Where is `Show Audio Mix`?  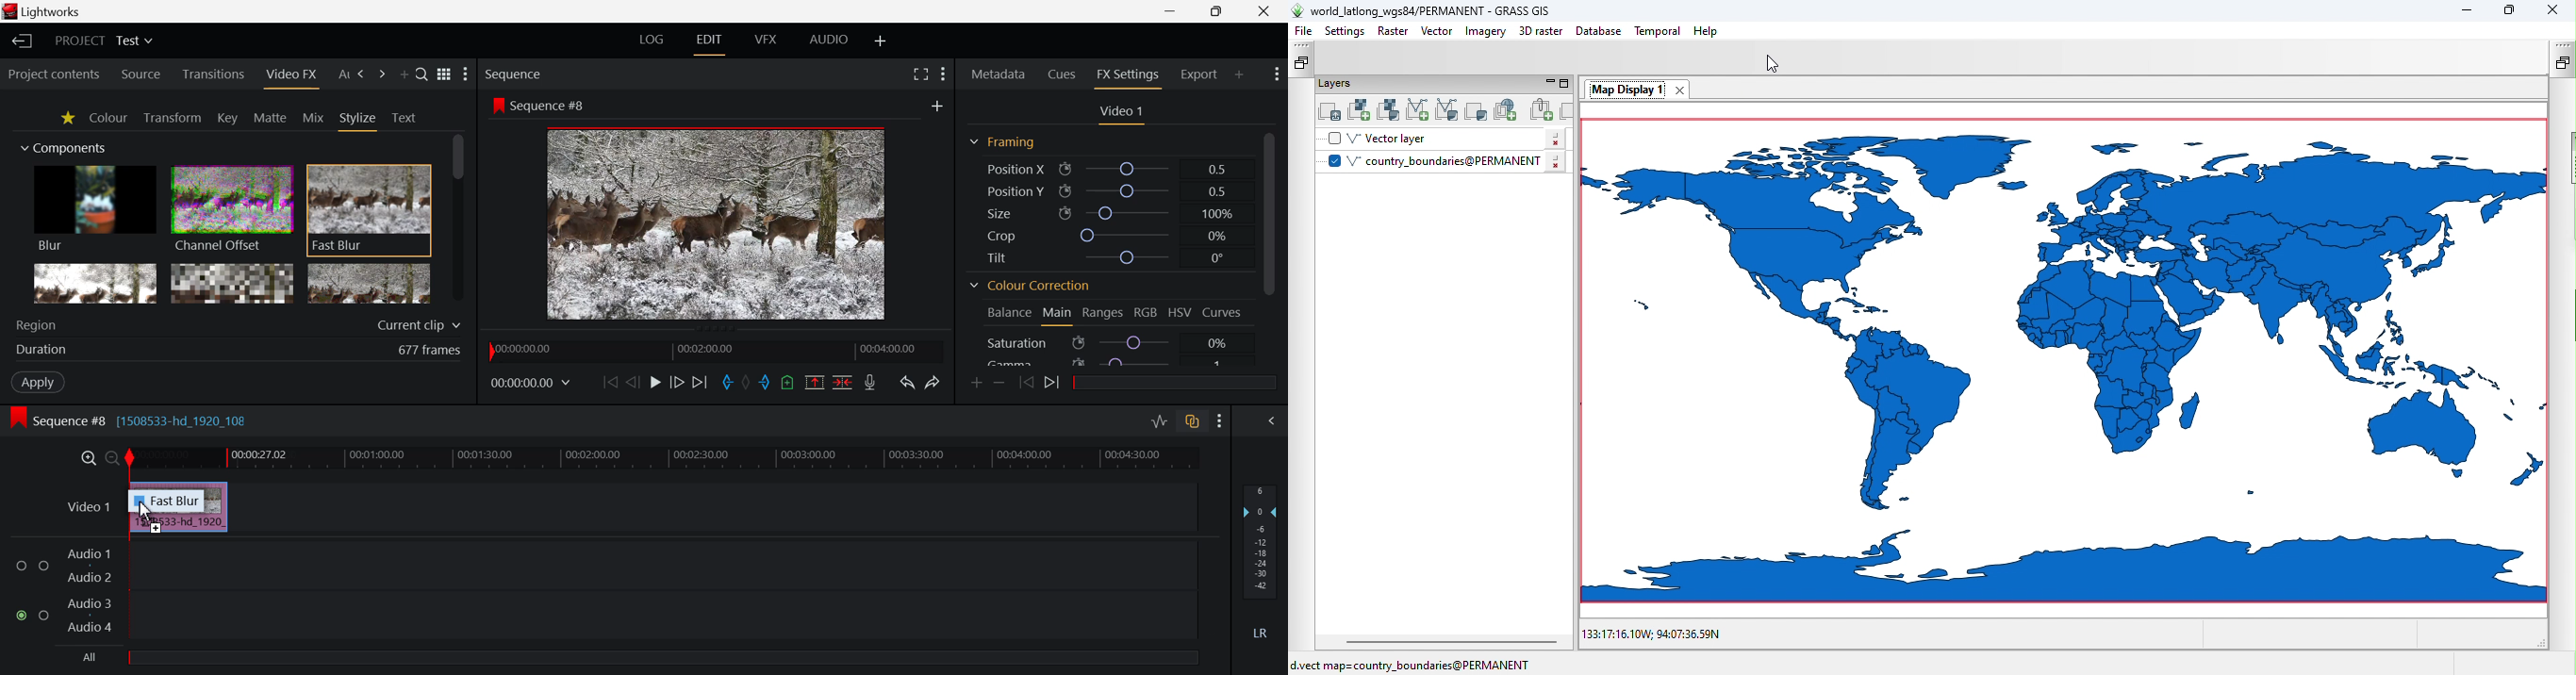
Show Audio Mix is located at coordinates (1272, 420).